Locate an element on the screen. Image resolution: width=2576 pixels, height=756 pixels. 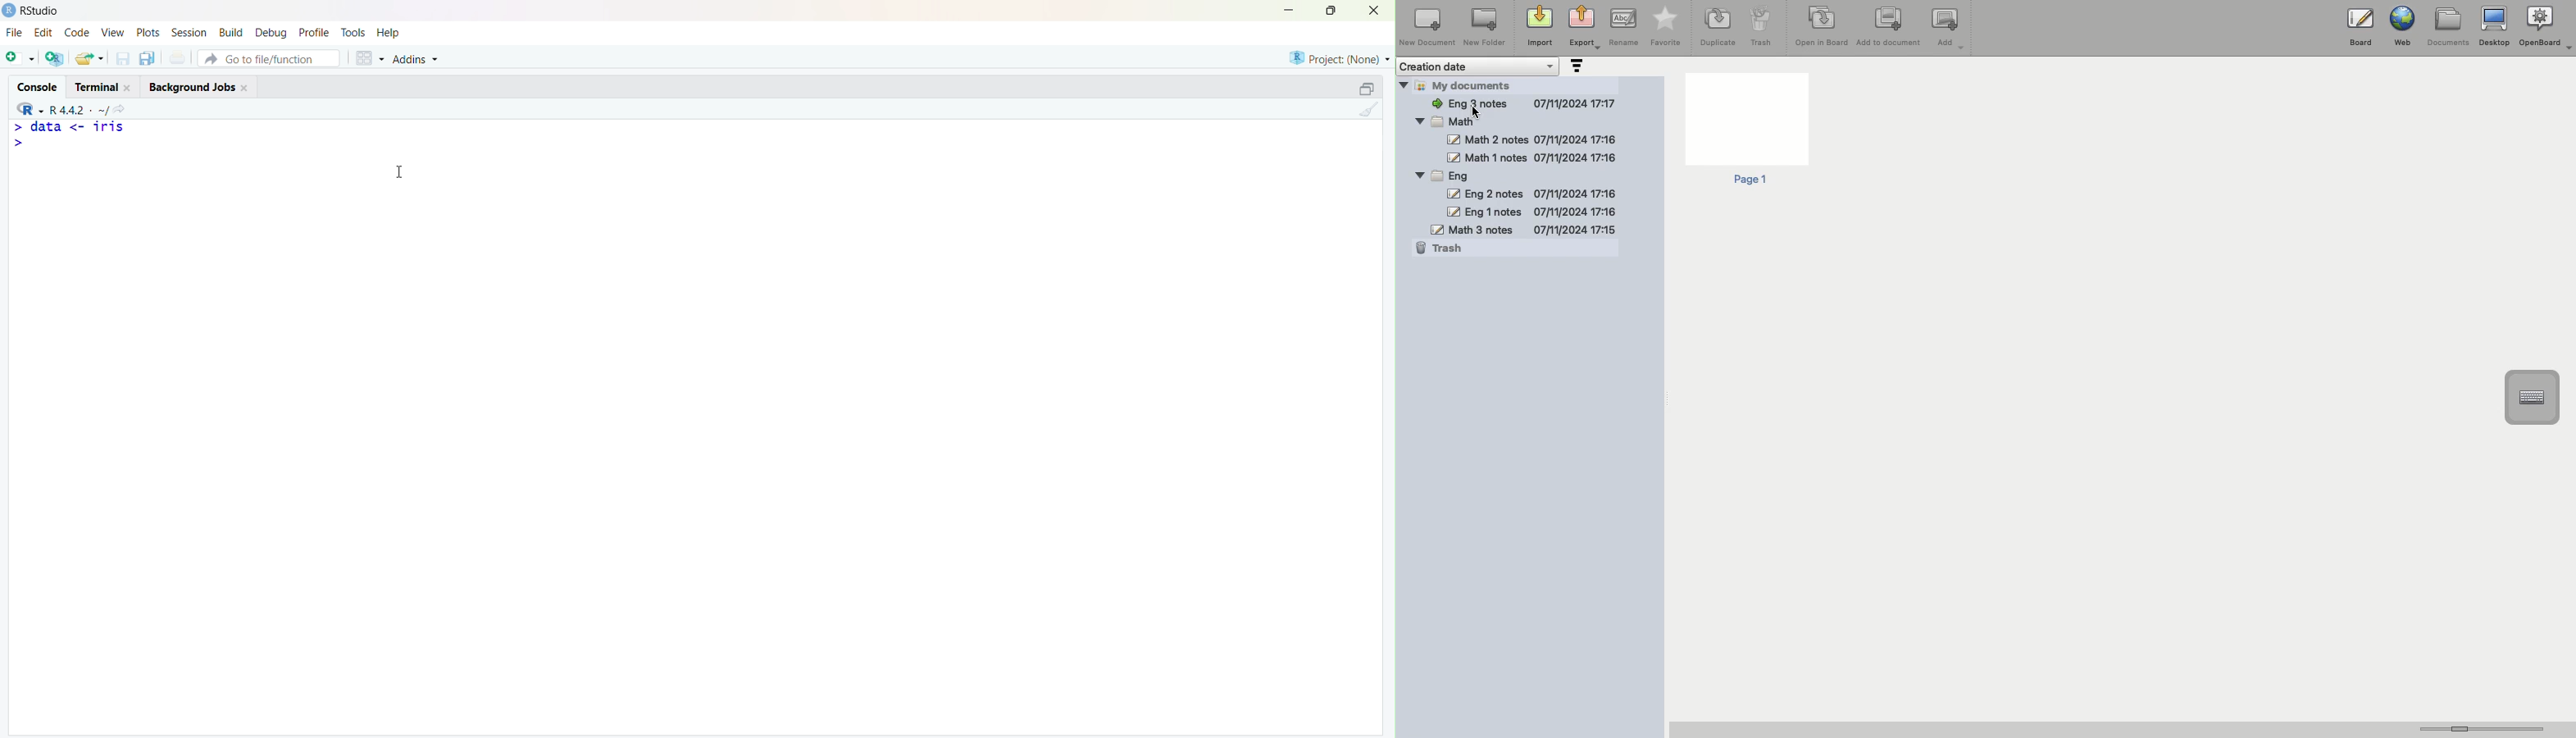
Debug is located at coordinates (272, 31).